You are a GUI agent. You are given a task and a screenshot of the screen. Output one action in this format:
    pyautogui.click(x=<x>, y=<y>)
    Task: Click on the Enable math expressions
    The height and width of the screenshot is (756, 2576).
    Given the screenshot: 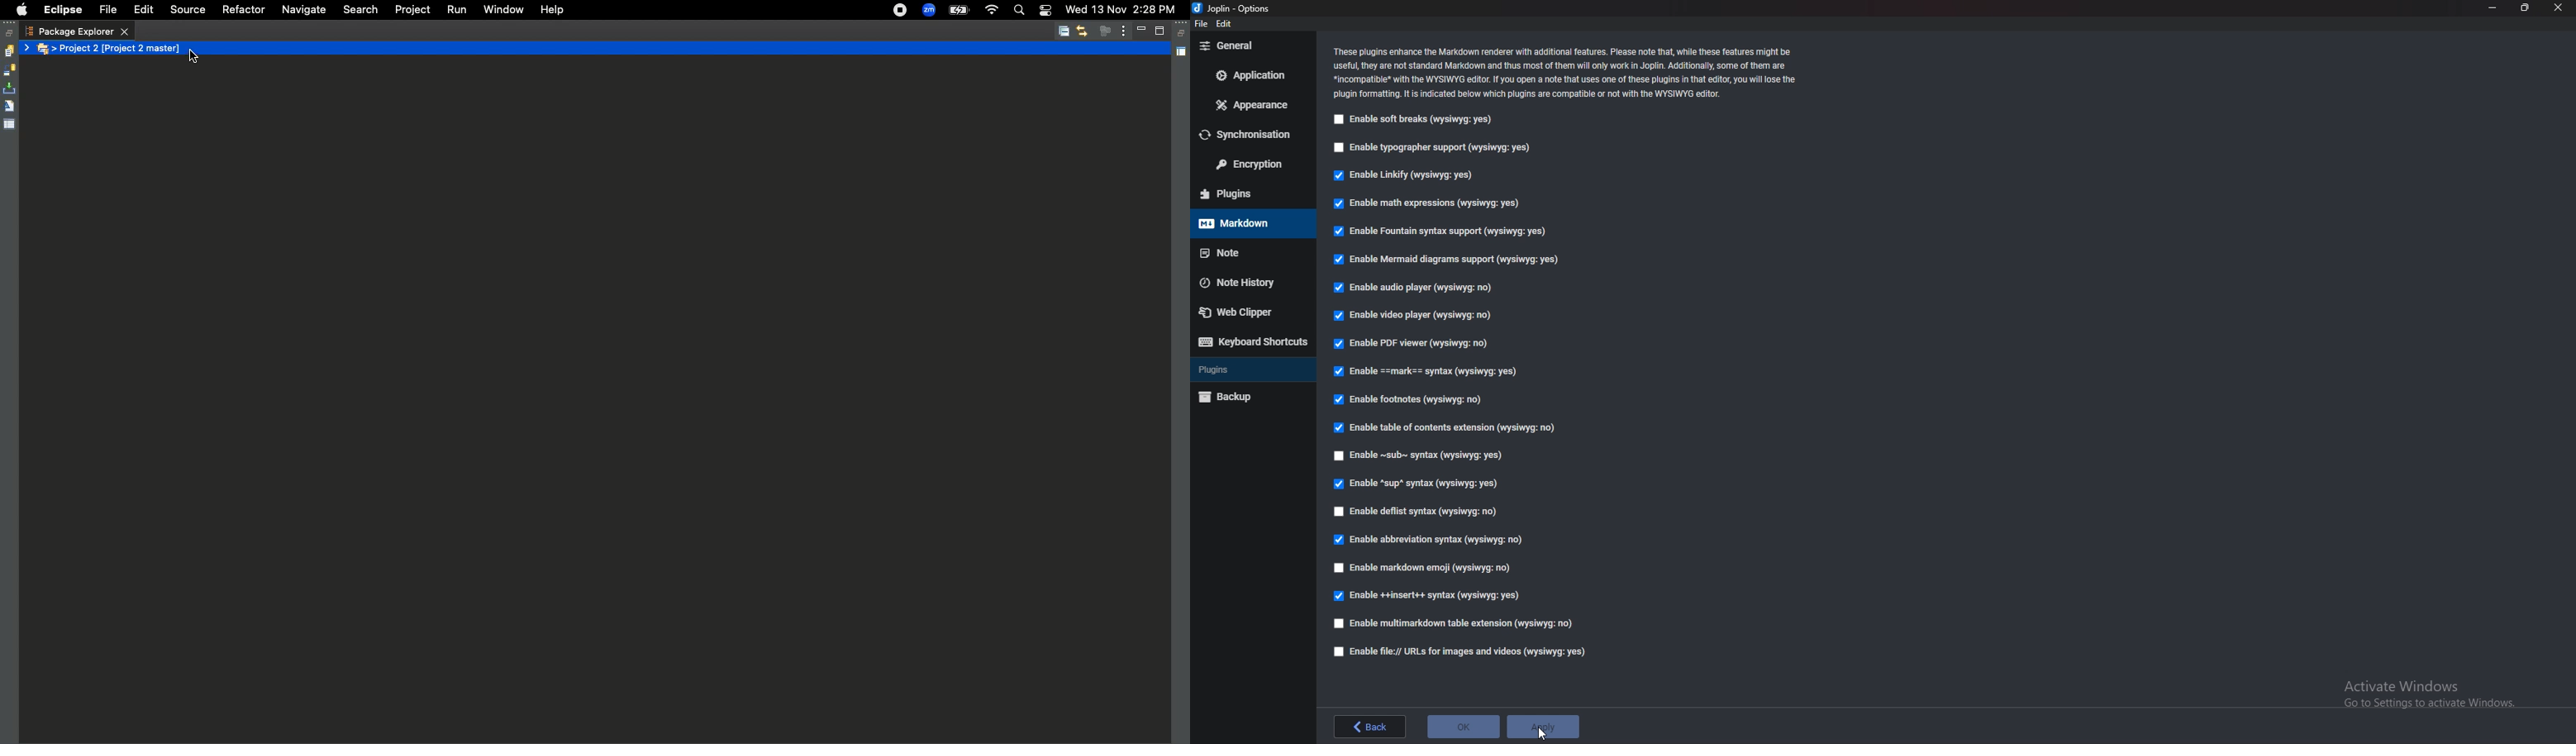 What is the action you would take?
    pyautogui.click(x=1425, y=202)
    